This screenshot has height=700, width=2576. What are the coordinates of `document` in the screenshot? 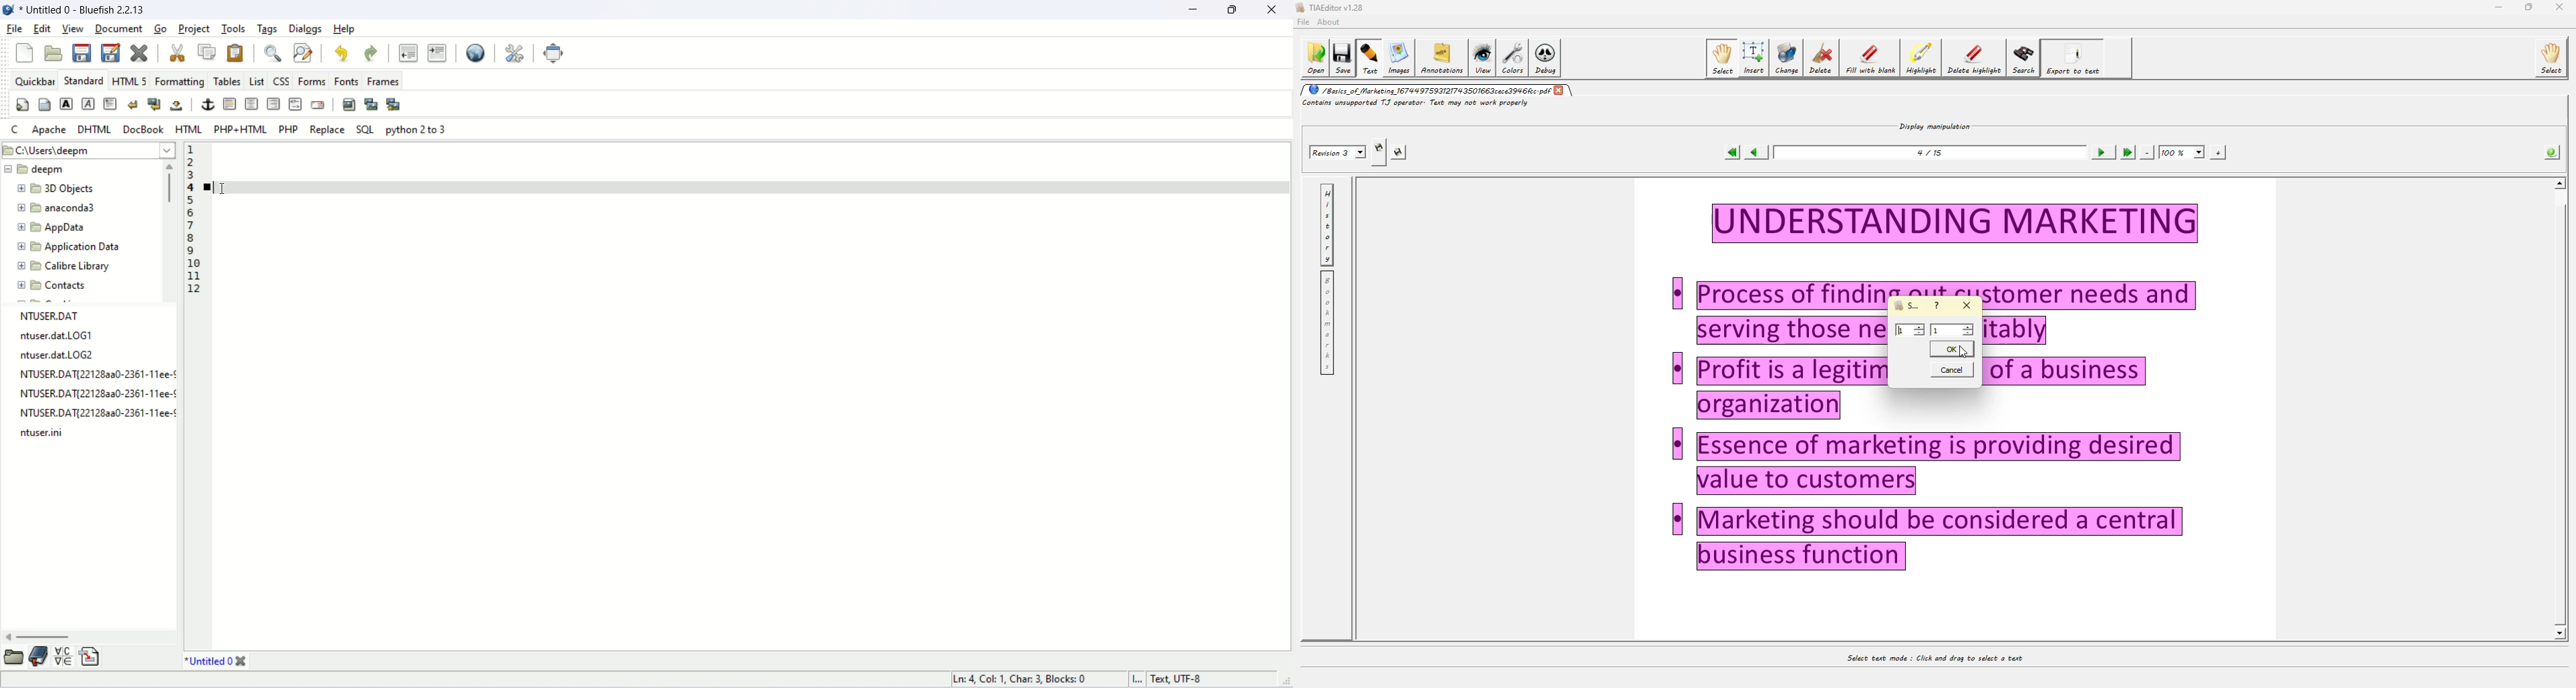 It's located at (119, 28).